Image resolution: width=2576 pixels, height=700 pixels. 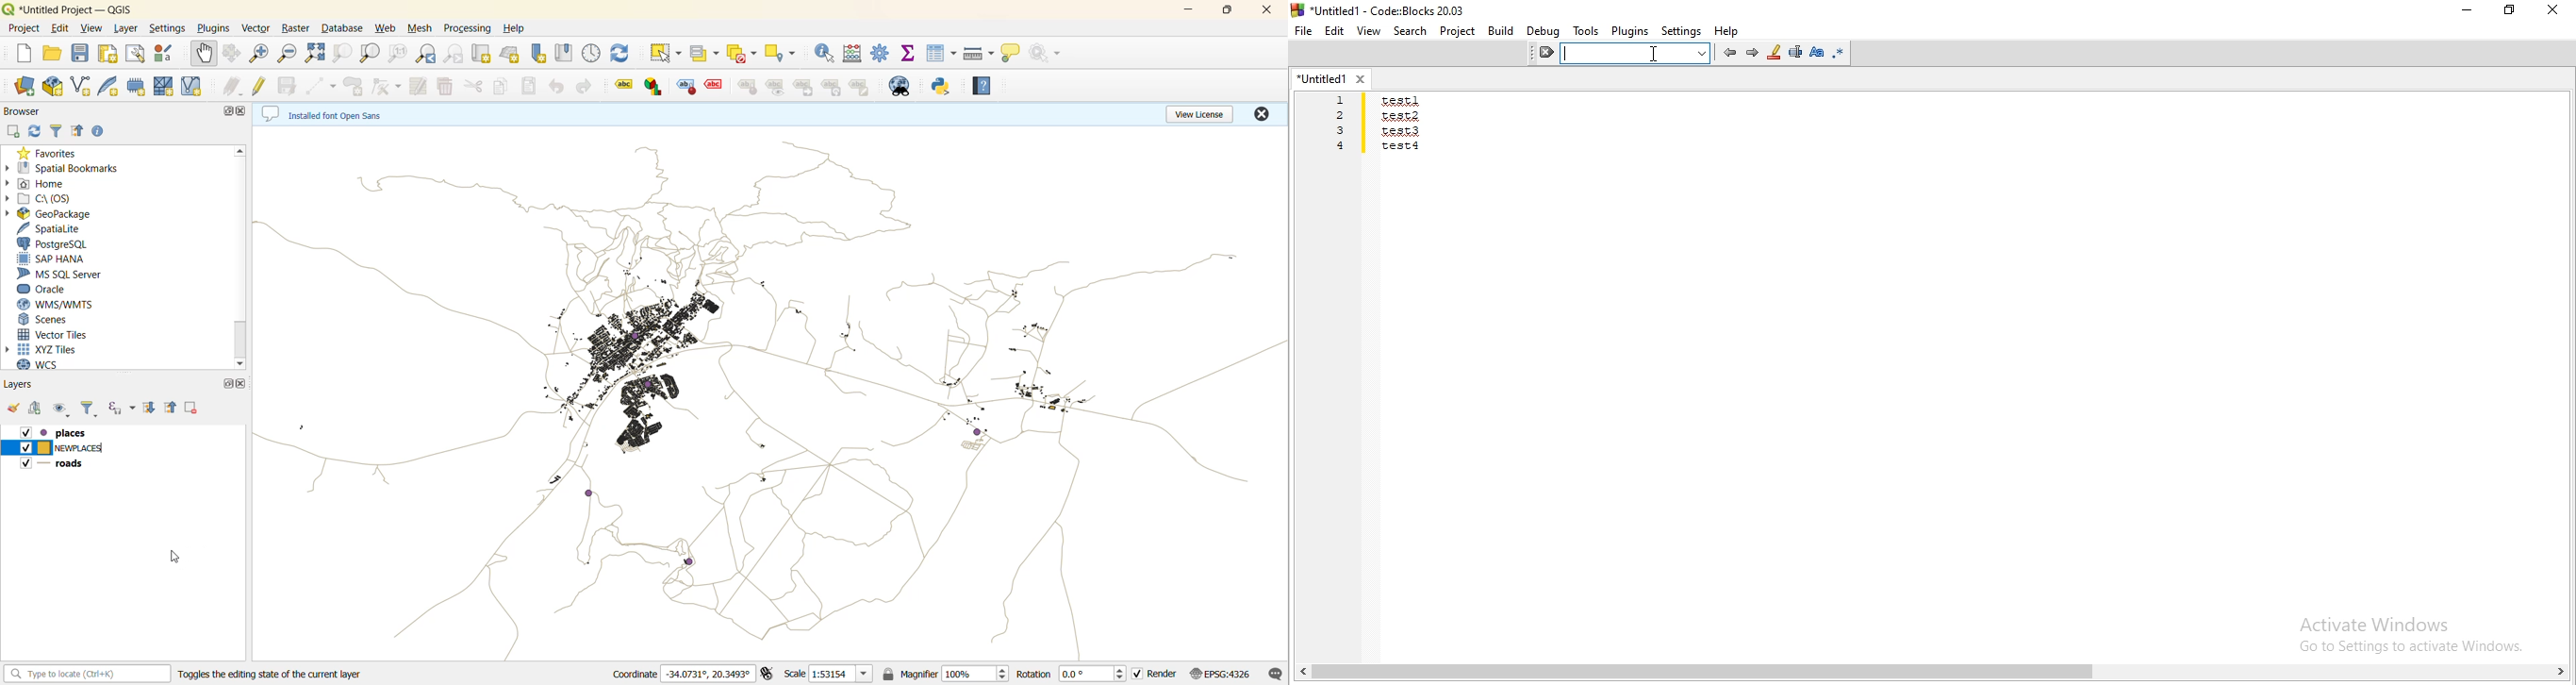 What do you see at coordinates (1817, 51) in the screenshot?
I see `match case` at bounding box center [1817, 51].